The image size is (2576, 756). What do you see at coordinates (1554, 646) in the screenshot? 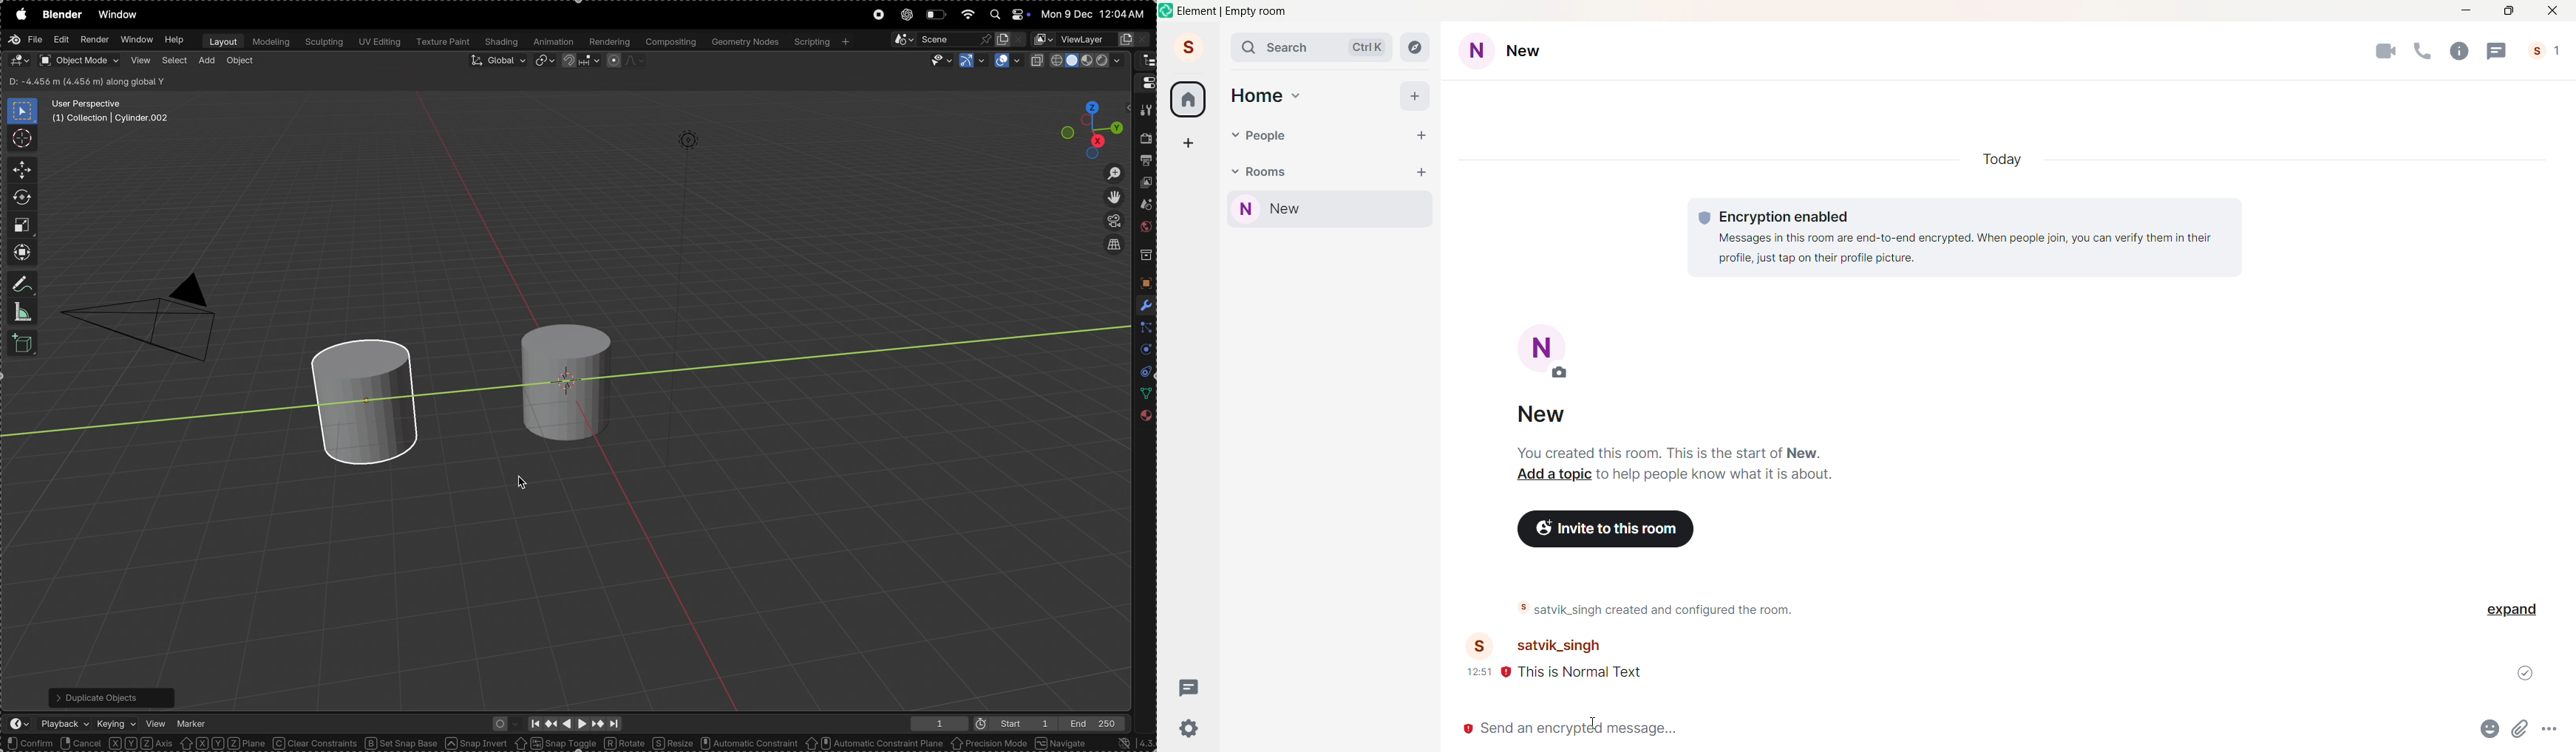
I see `satvik_singh` at bounding box center [1554, 646].